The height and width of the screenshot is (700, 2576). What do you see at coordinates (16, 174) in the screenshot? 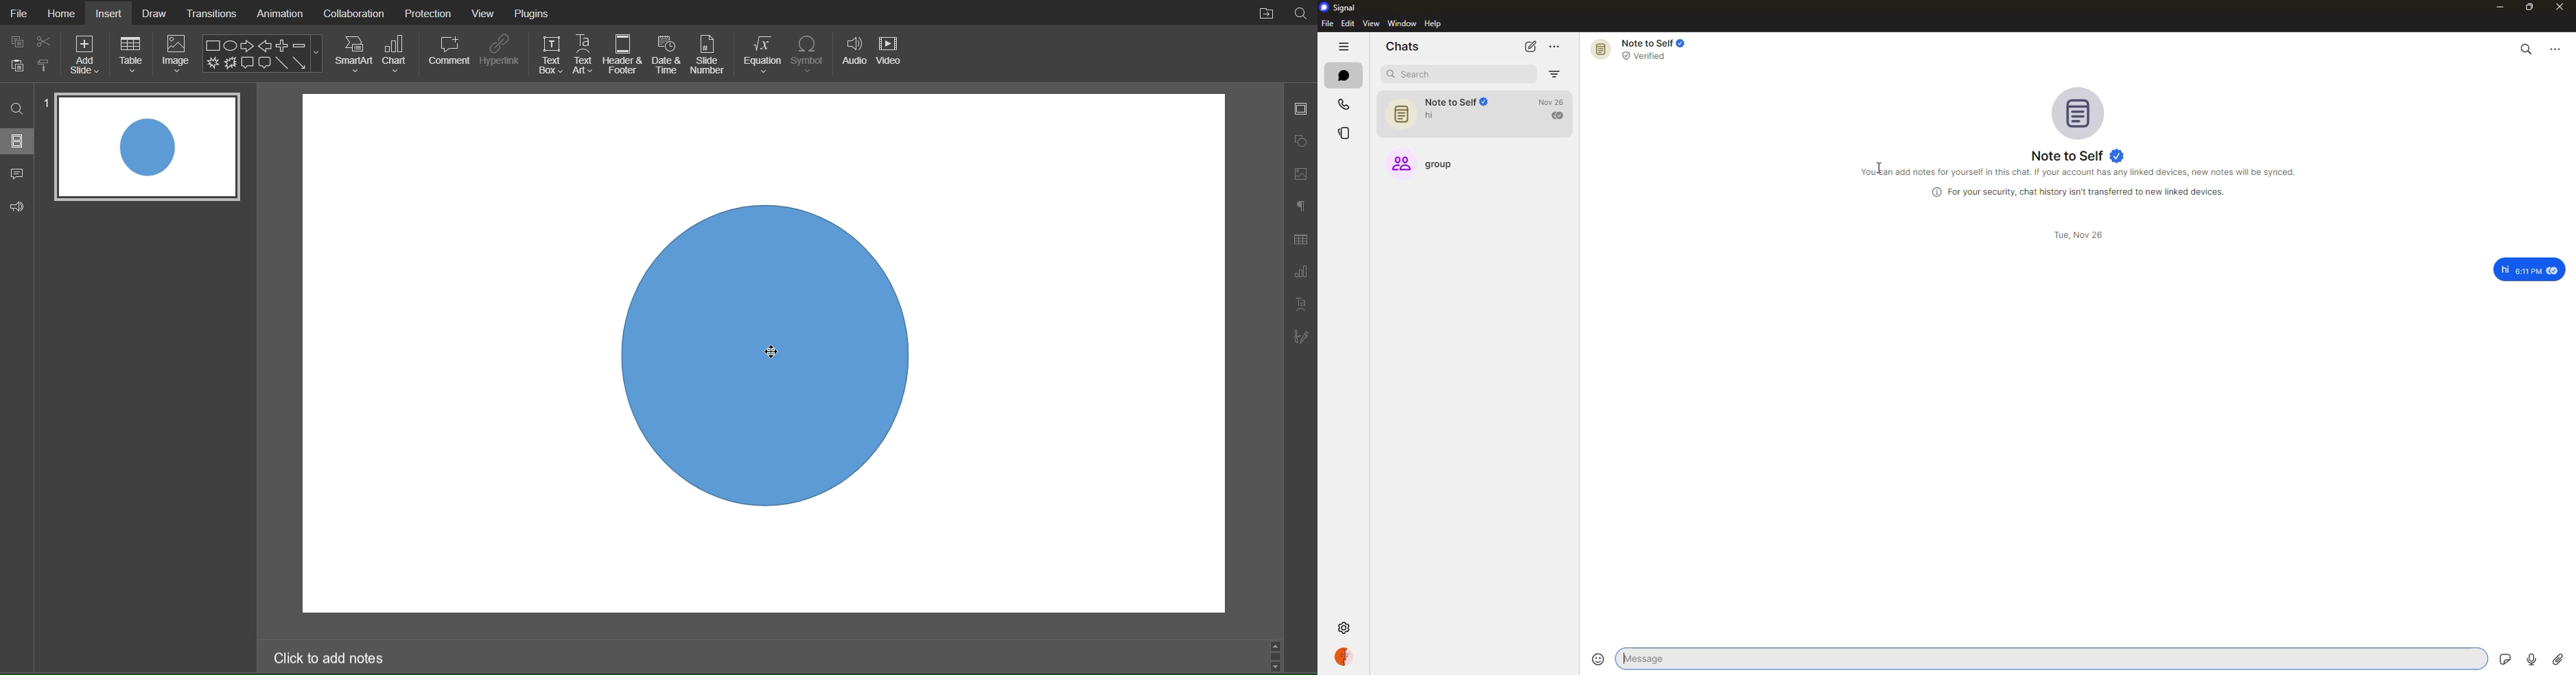
I see `Comments` at bounding box center [16, 174].